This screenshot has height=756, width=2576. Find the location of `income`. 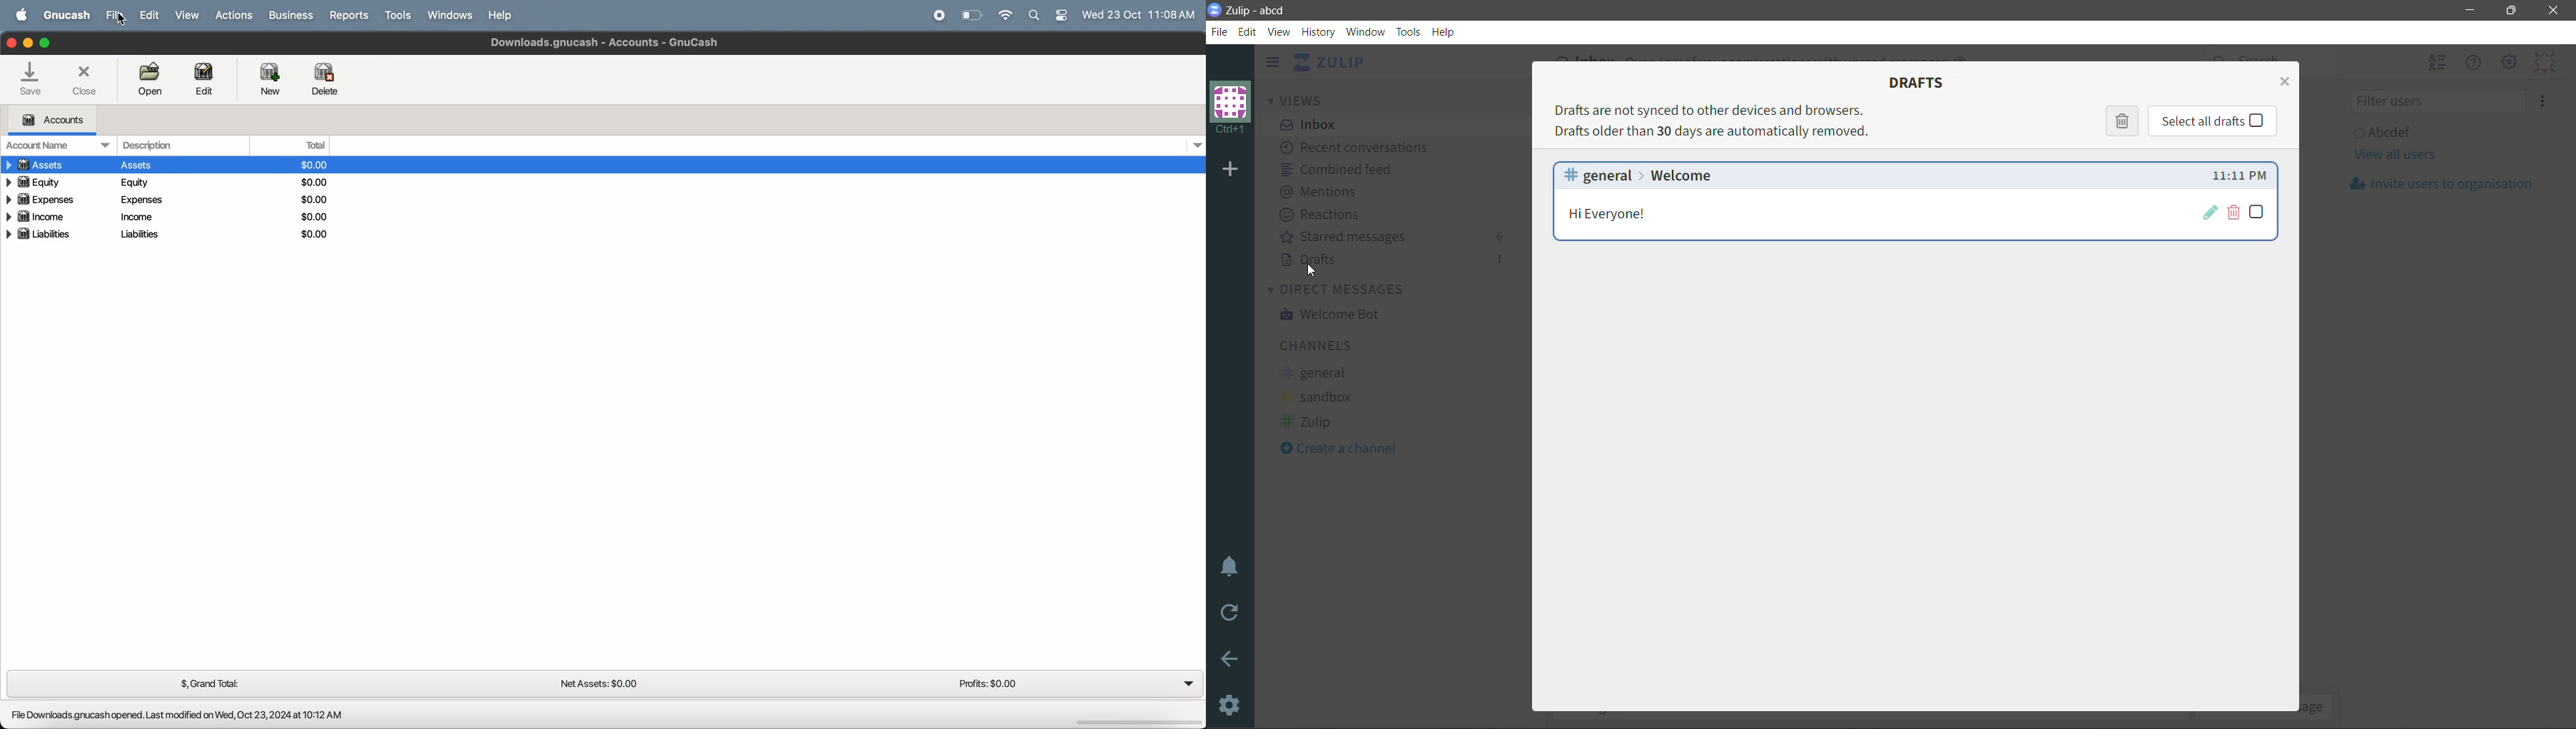

income is located at coordinates (144, 219).